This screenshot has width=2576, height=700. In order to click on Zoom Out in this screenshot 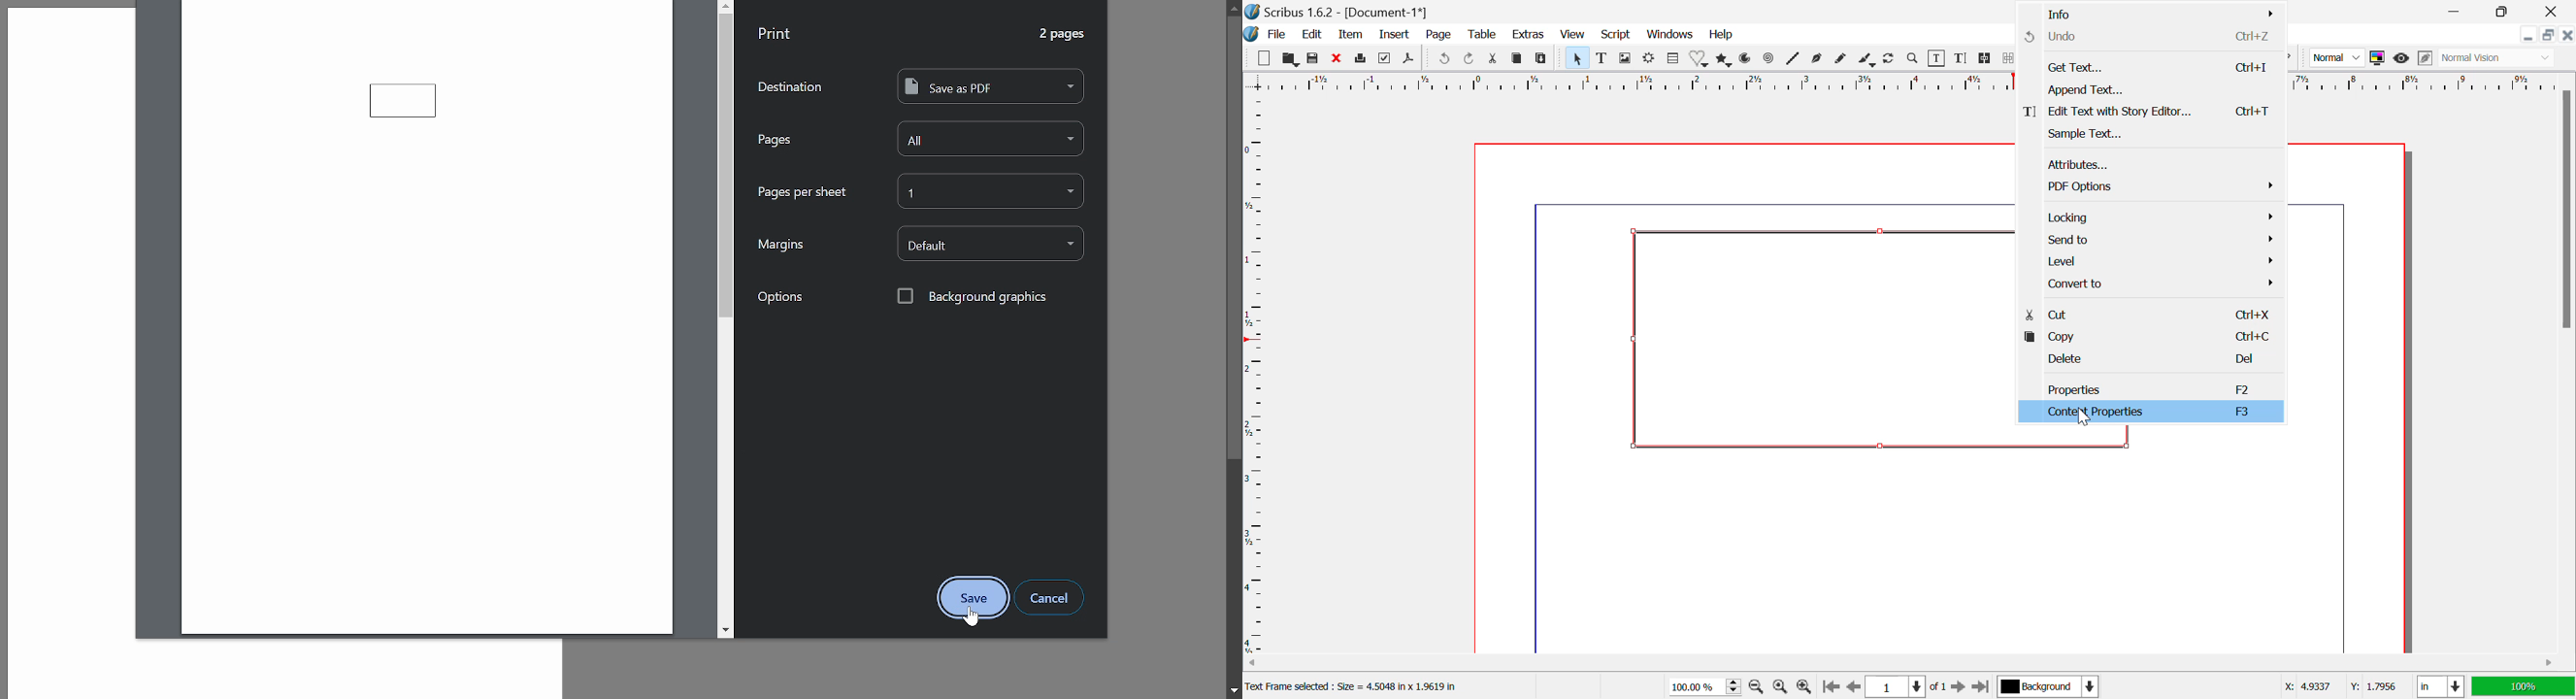, I will do `click(1758, 687)`.